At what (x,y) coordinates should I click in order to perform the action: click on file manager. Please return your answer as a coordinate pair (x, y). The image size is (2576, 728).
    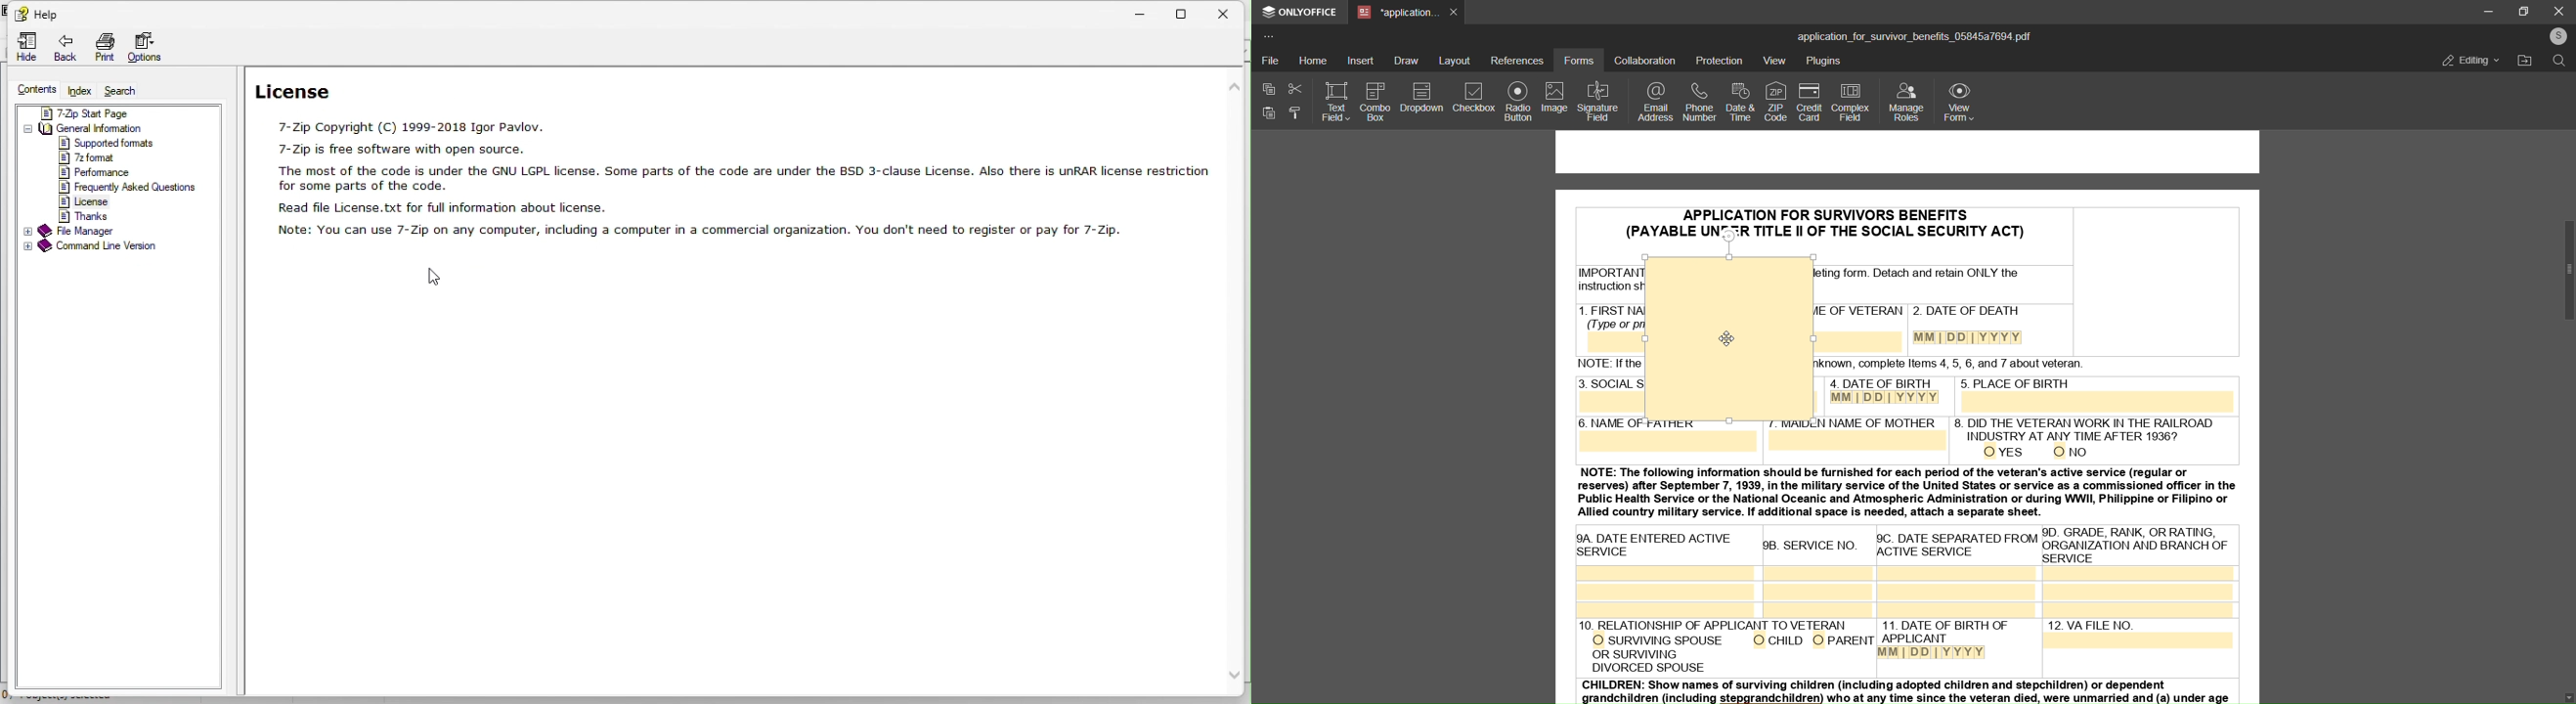
    Looking at the image, I should click on (77, 231).